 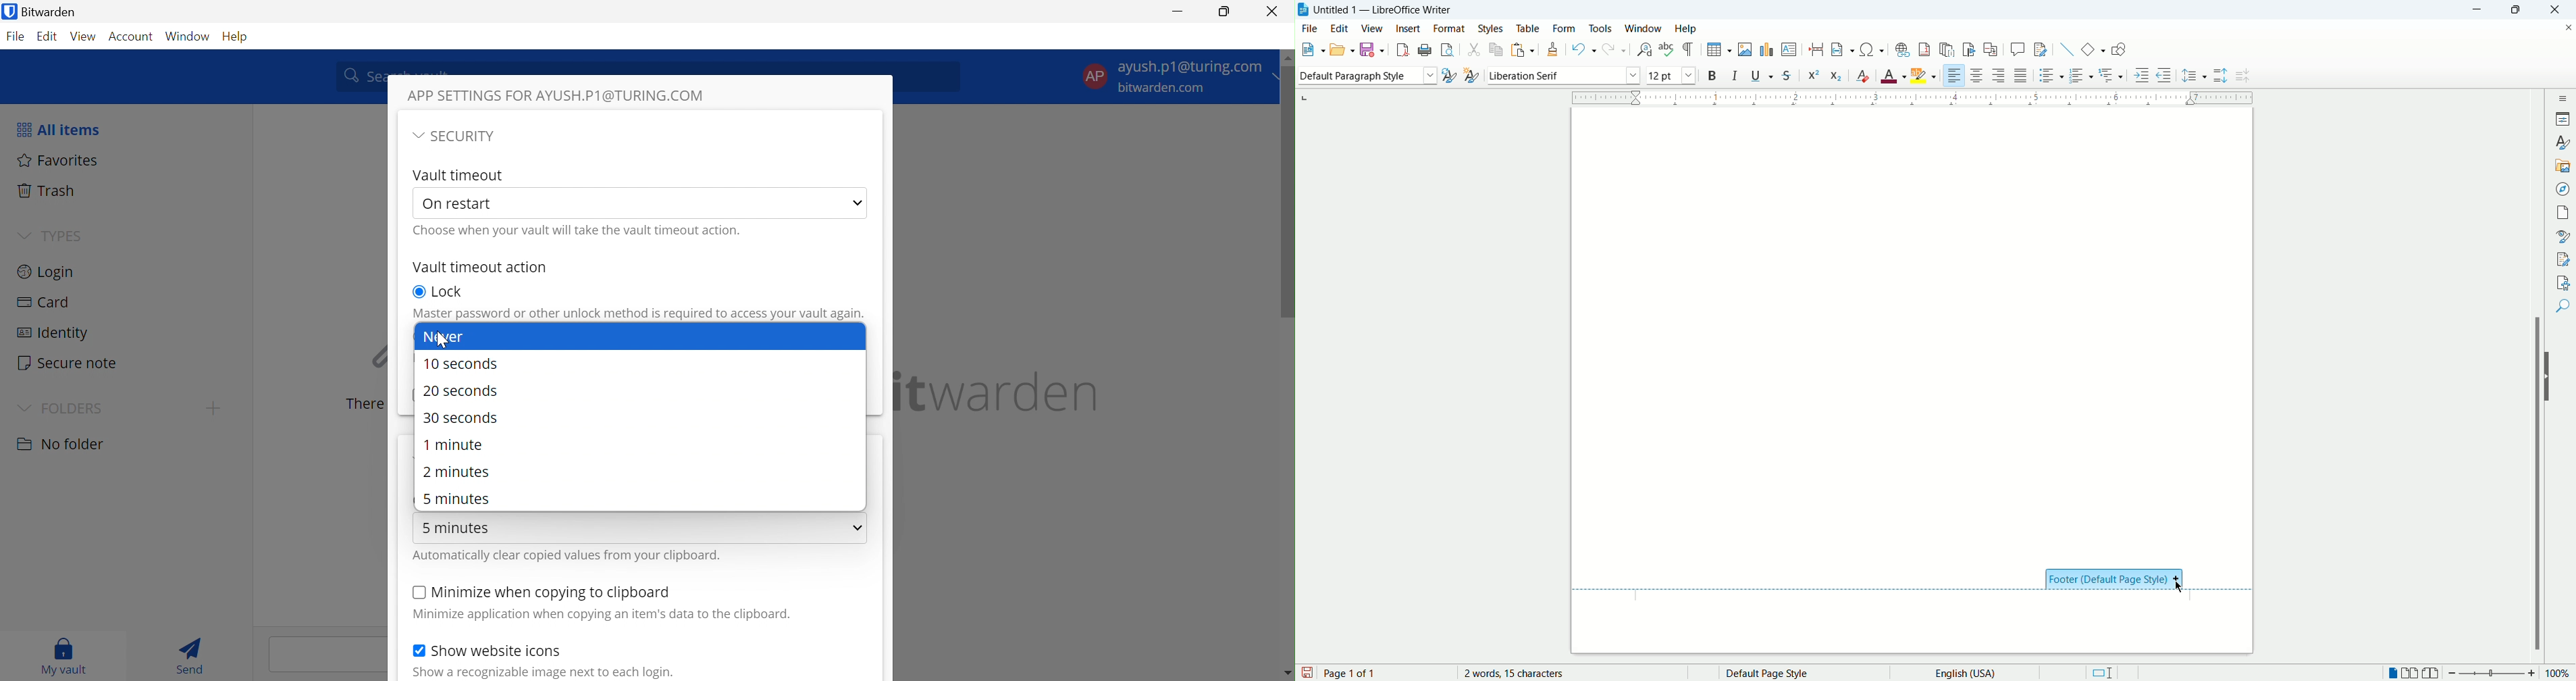 I want to click on page style, so click(x=1792, y=673).